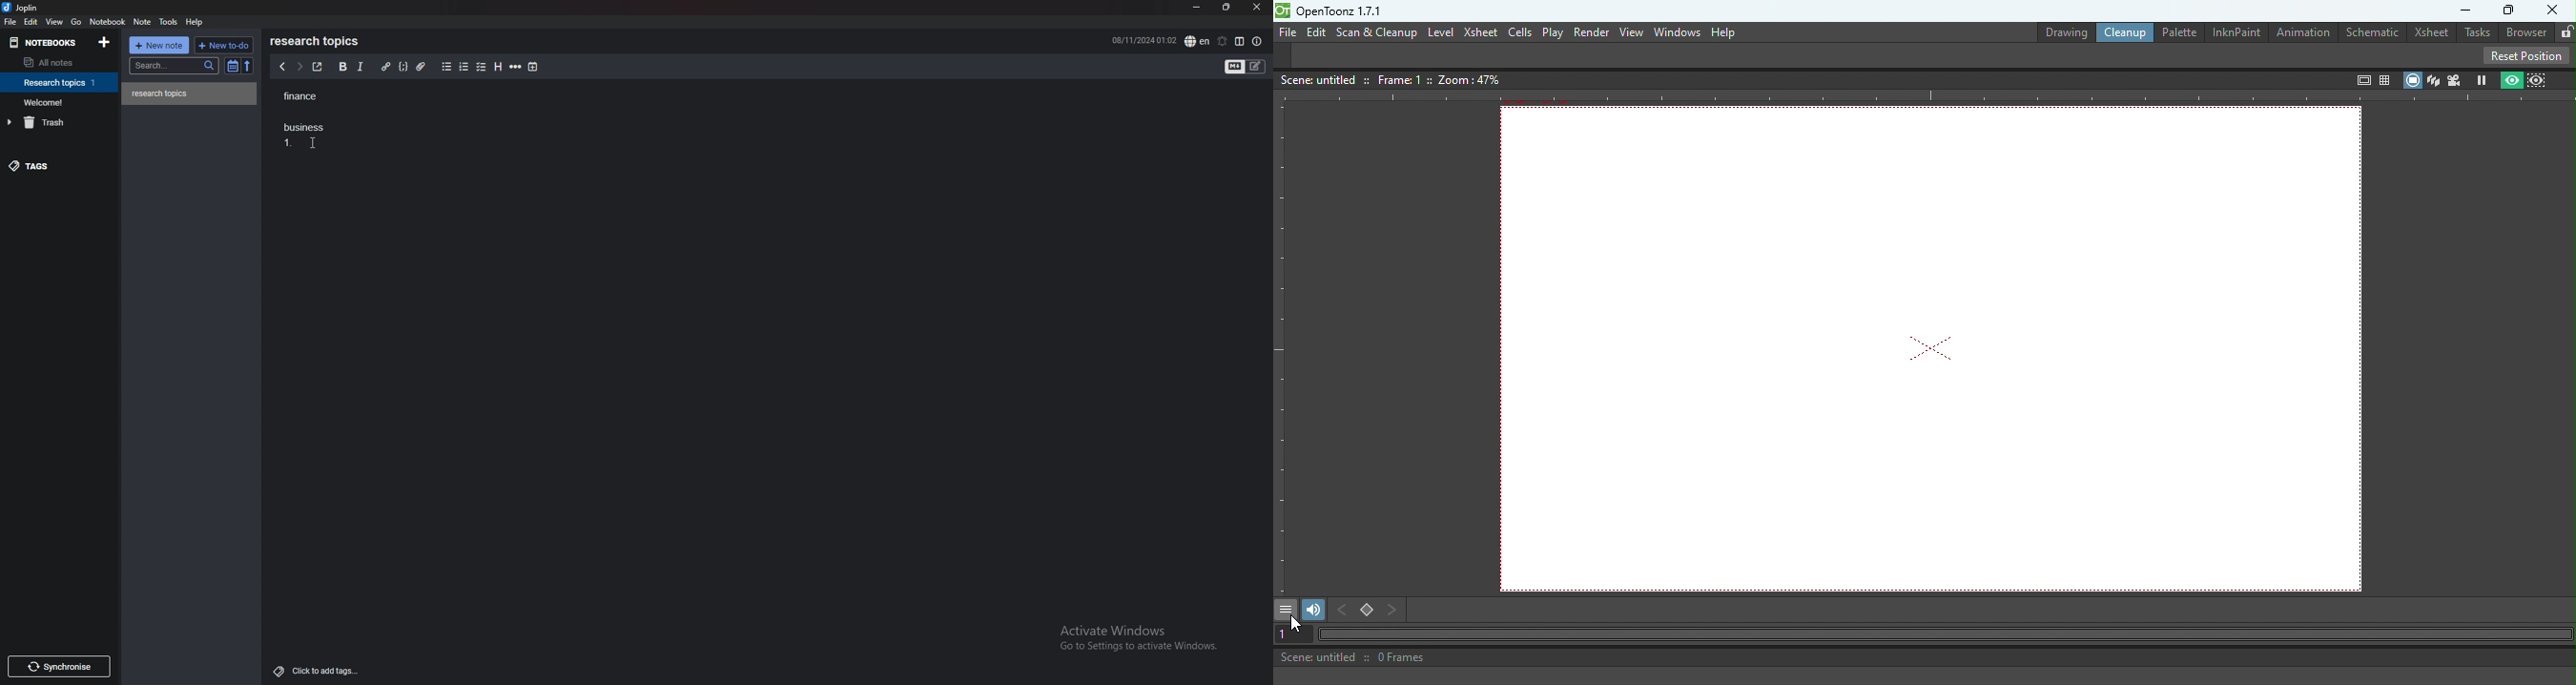 The width and height of the screenshot is (2576, 700). I want to click on Business 1., so click(308, 138).